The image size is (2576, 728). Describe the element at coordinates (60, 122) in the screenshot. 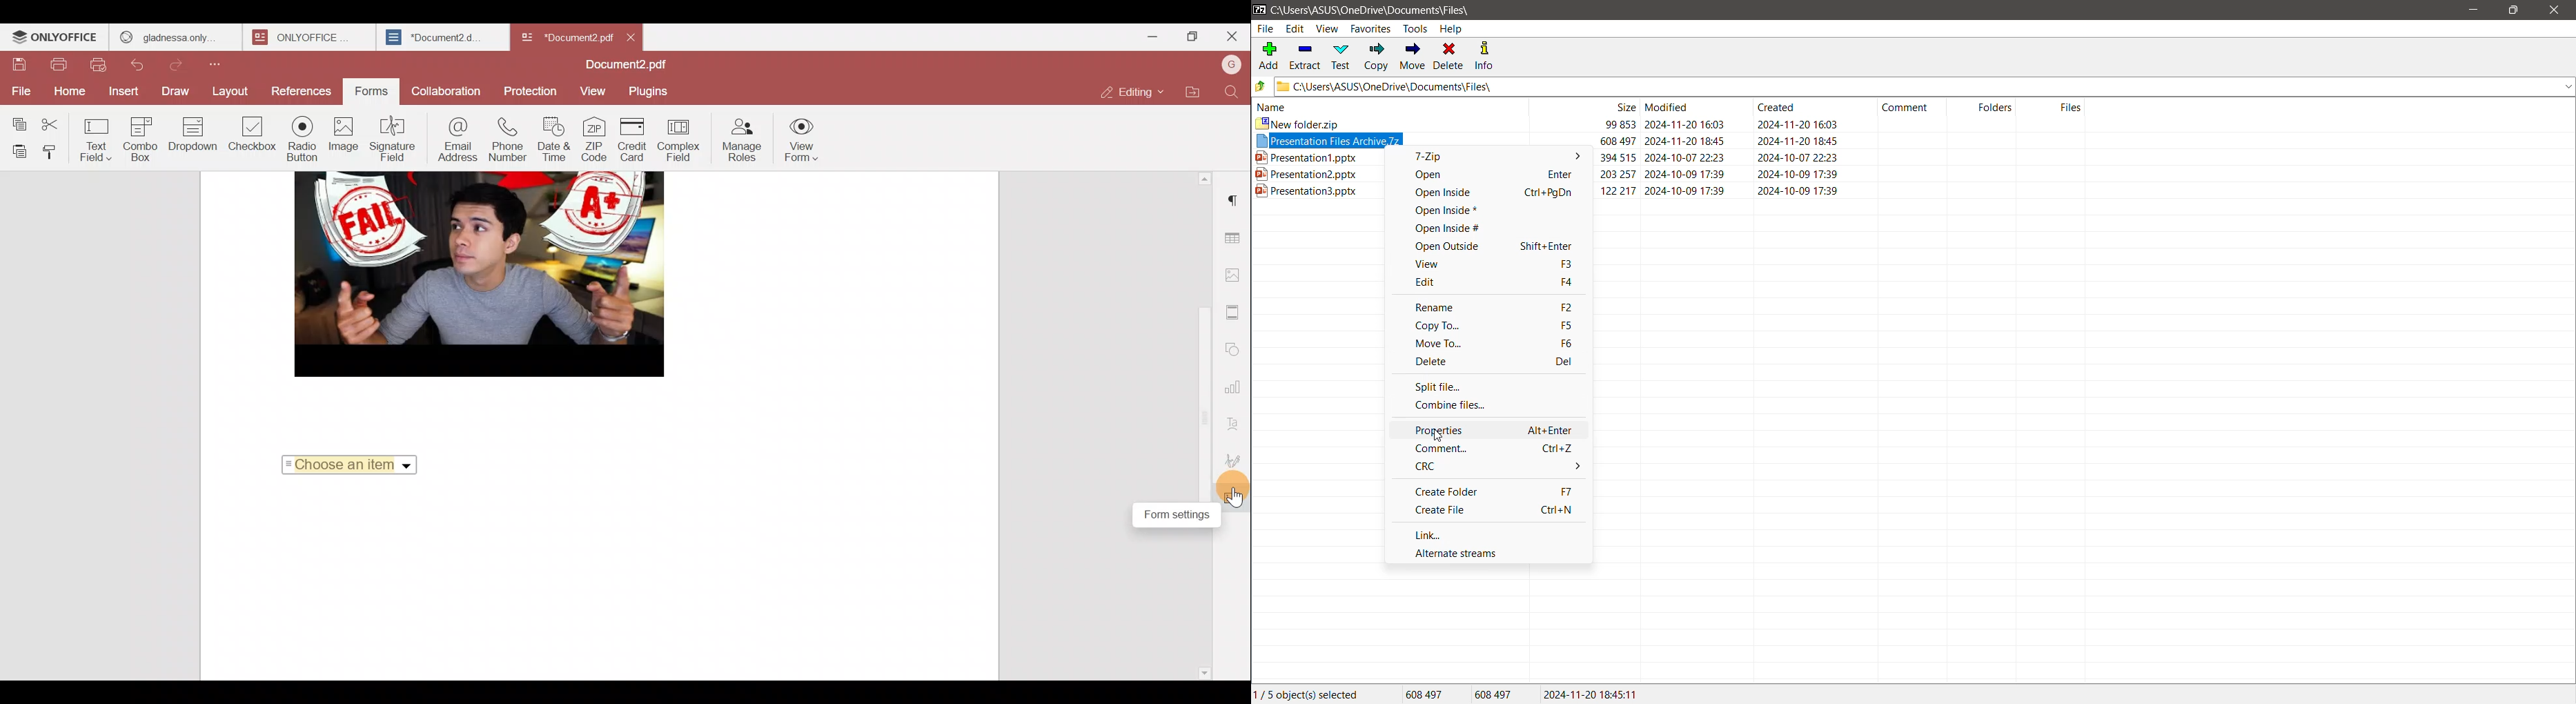

I see `Cut` at that location.